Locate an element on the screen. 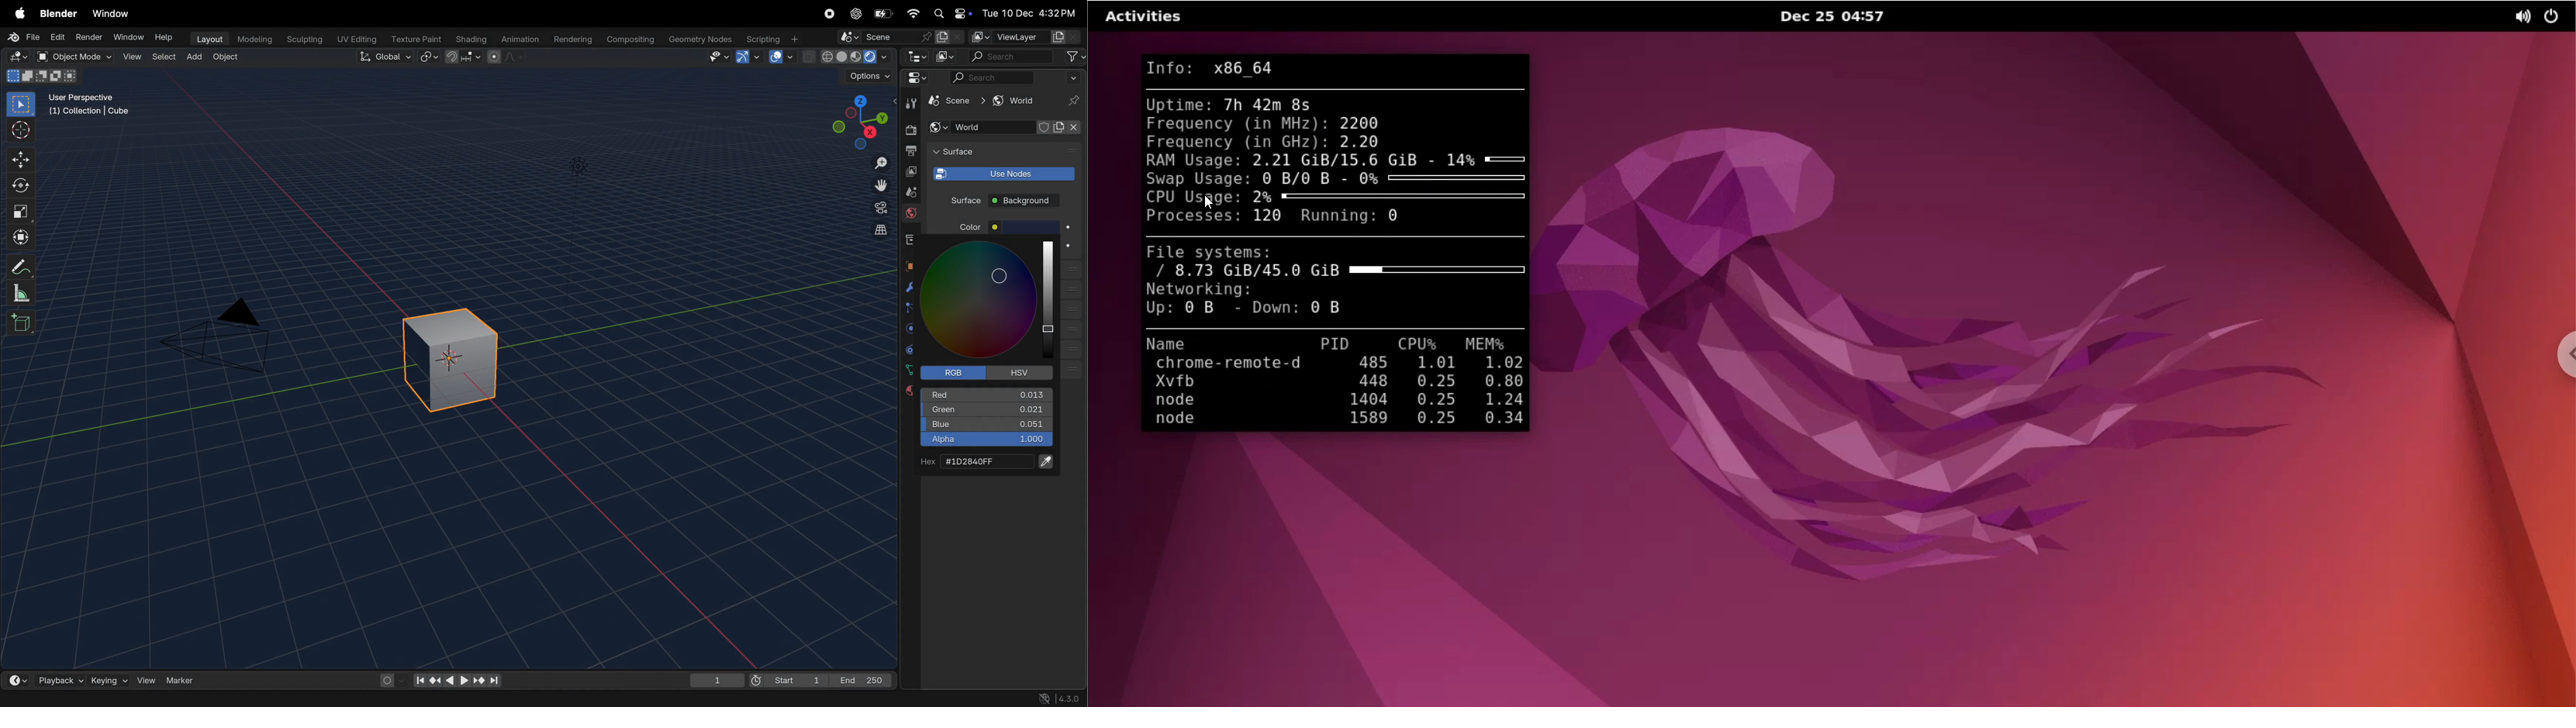  Hsv is located at coordinates (1021, 372).